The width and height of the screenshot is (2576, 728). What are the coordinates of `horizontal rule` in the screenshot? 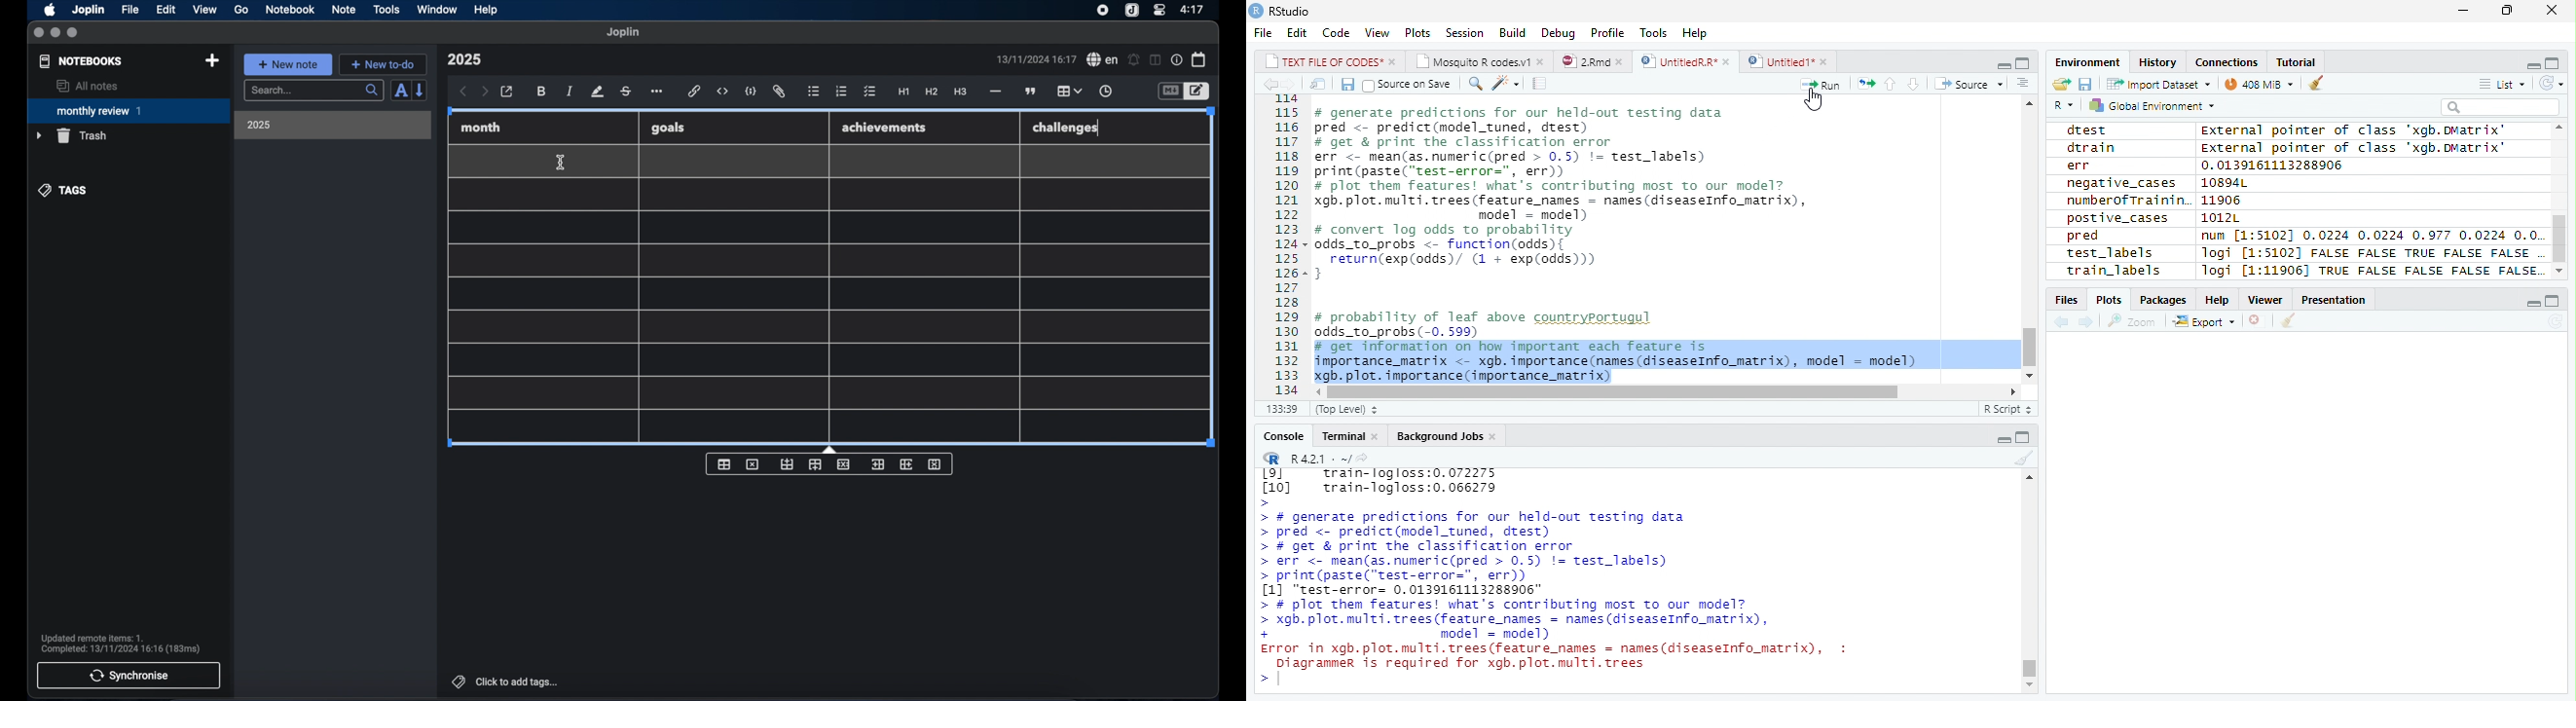 It's located at (994, 92).